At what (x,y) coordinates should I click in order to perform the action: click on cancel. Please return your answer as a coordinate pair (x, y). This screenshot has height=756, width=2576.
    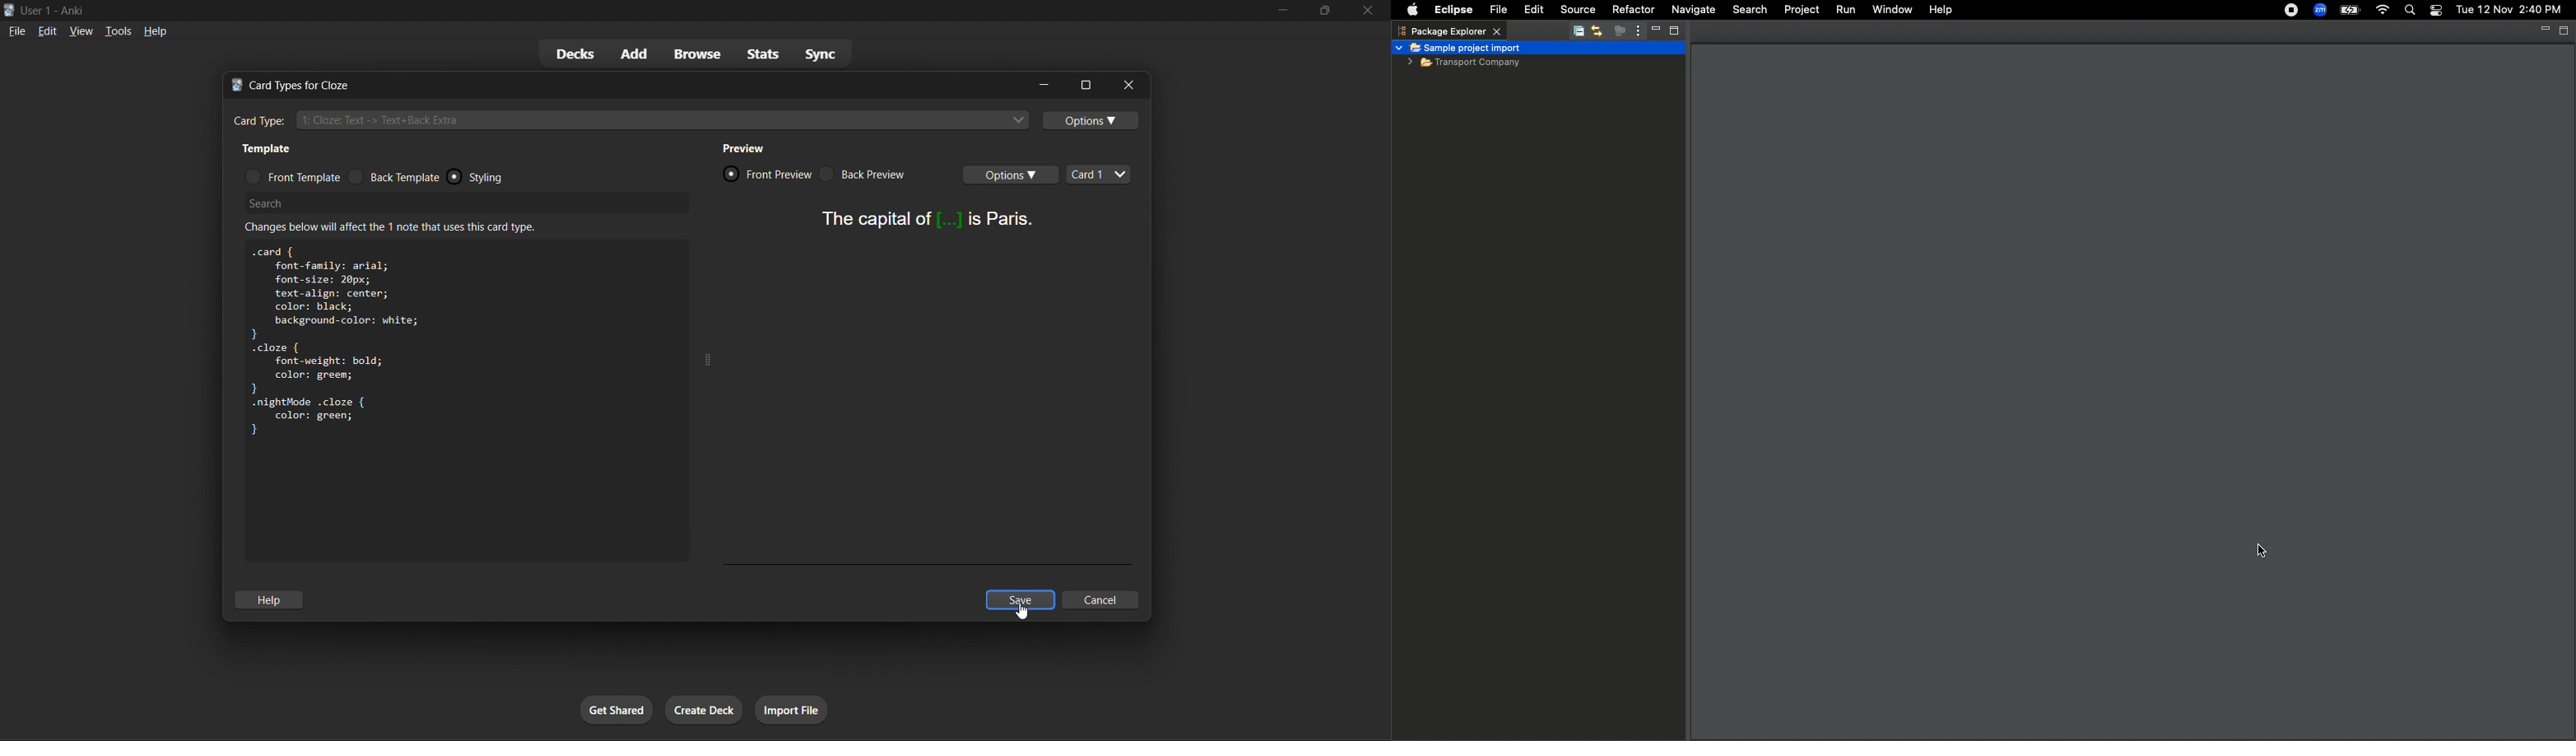
    Looking at the image, I should click on (1102, 600).